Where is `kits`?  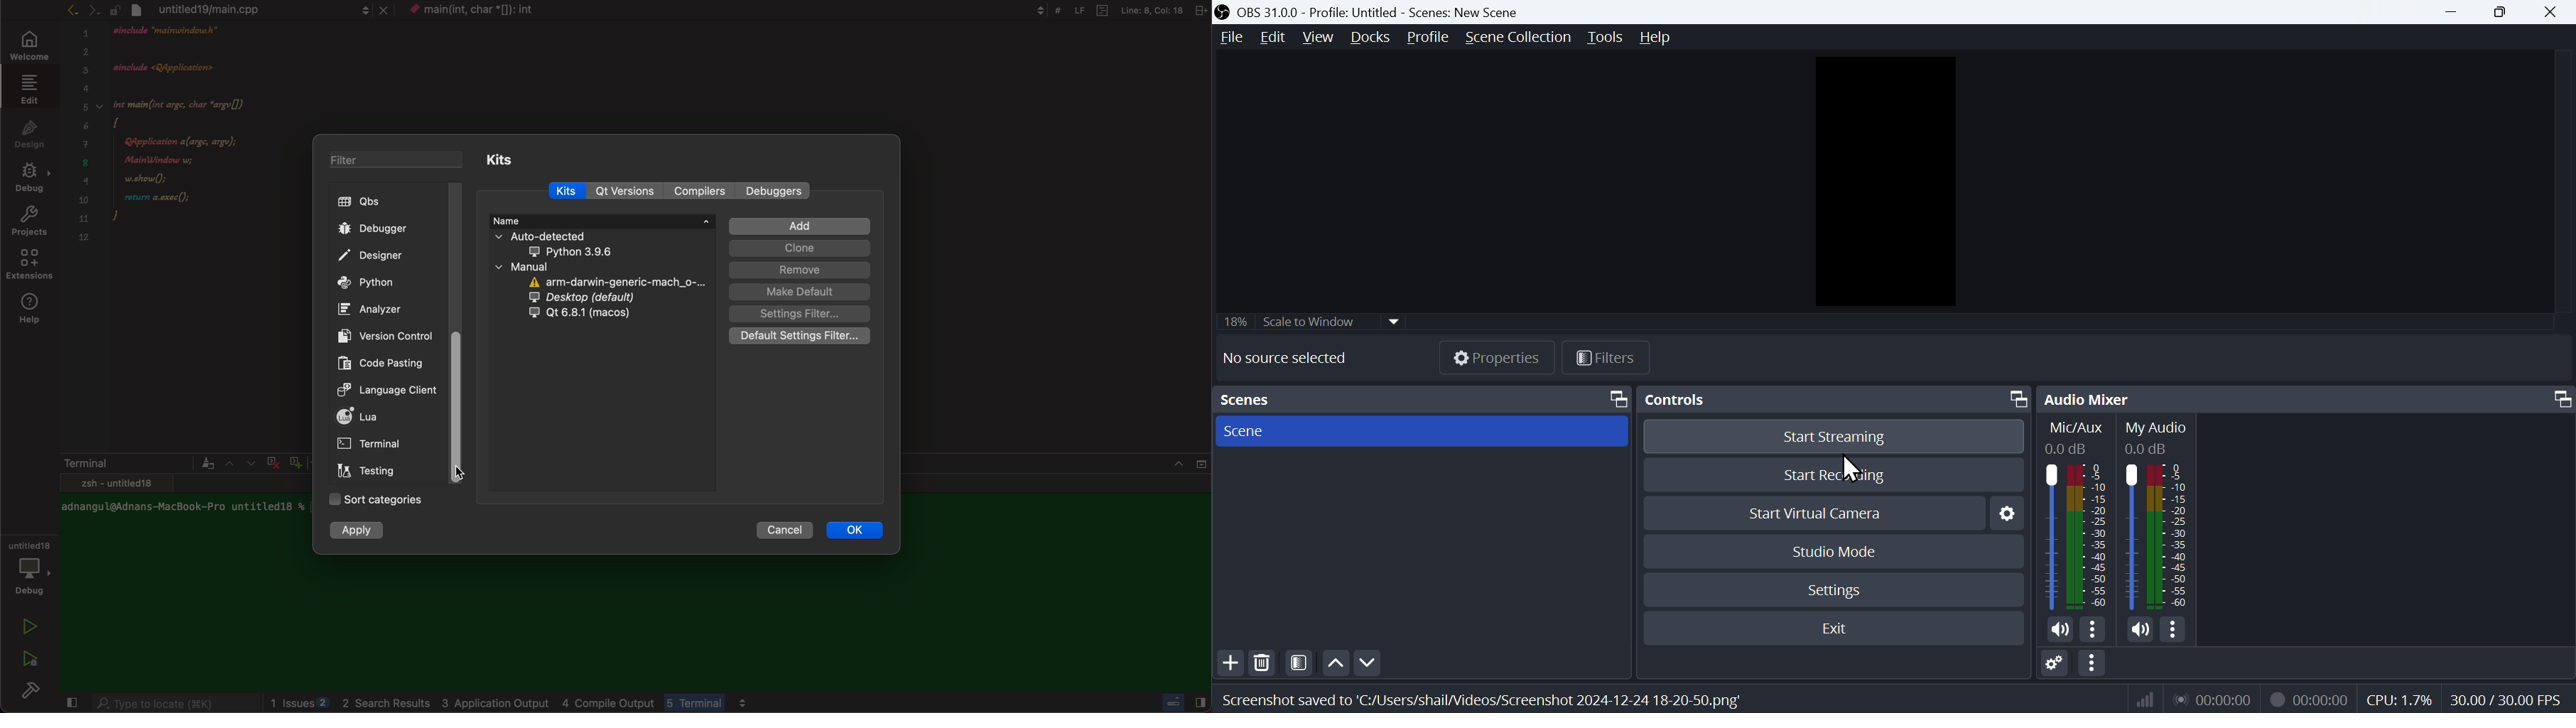 kits is located at coordinates (573, 191).